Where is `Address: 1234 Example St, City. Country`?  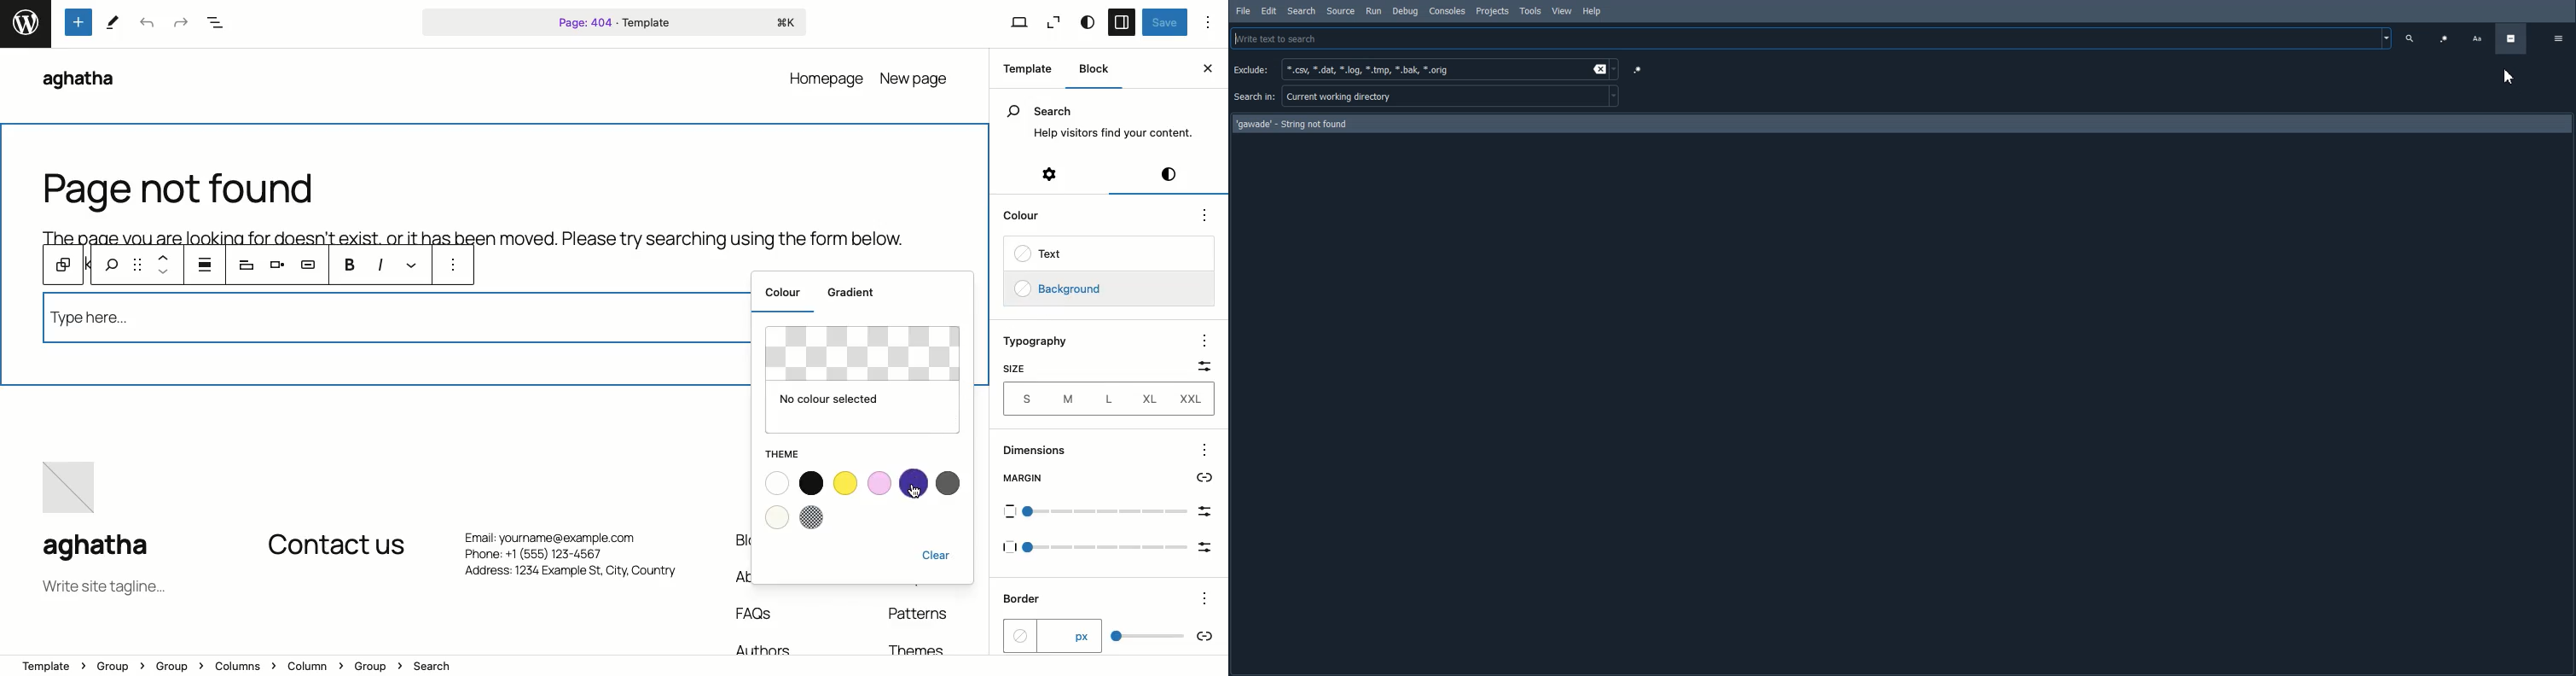 Address: 1234 Example St, City. Country is located at coordinates (569, 575).